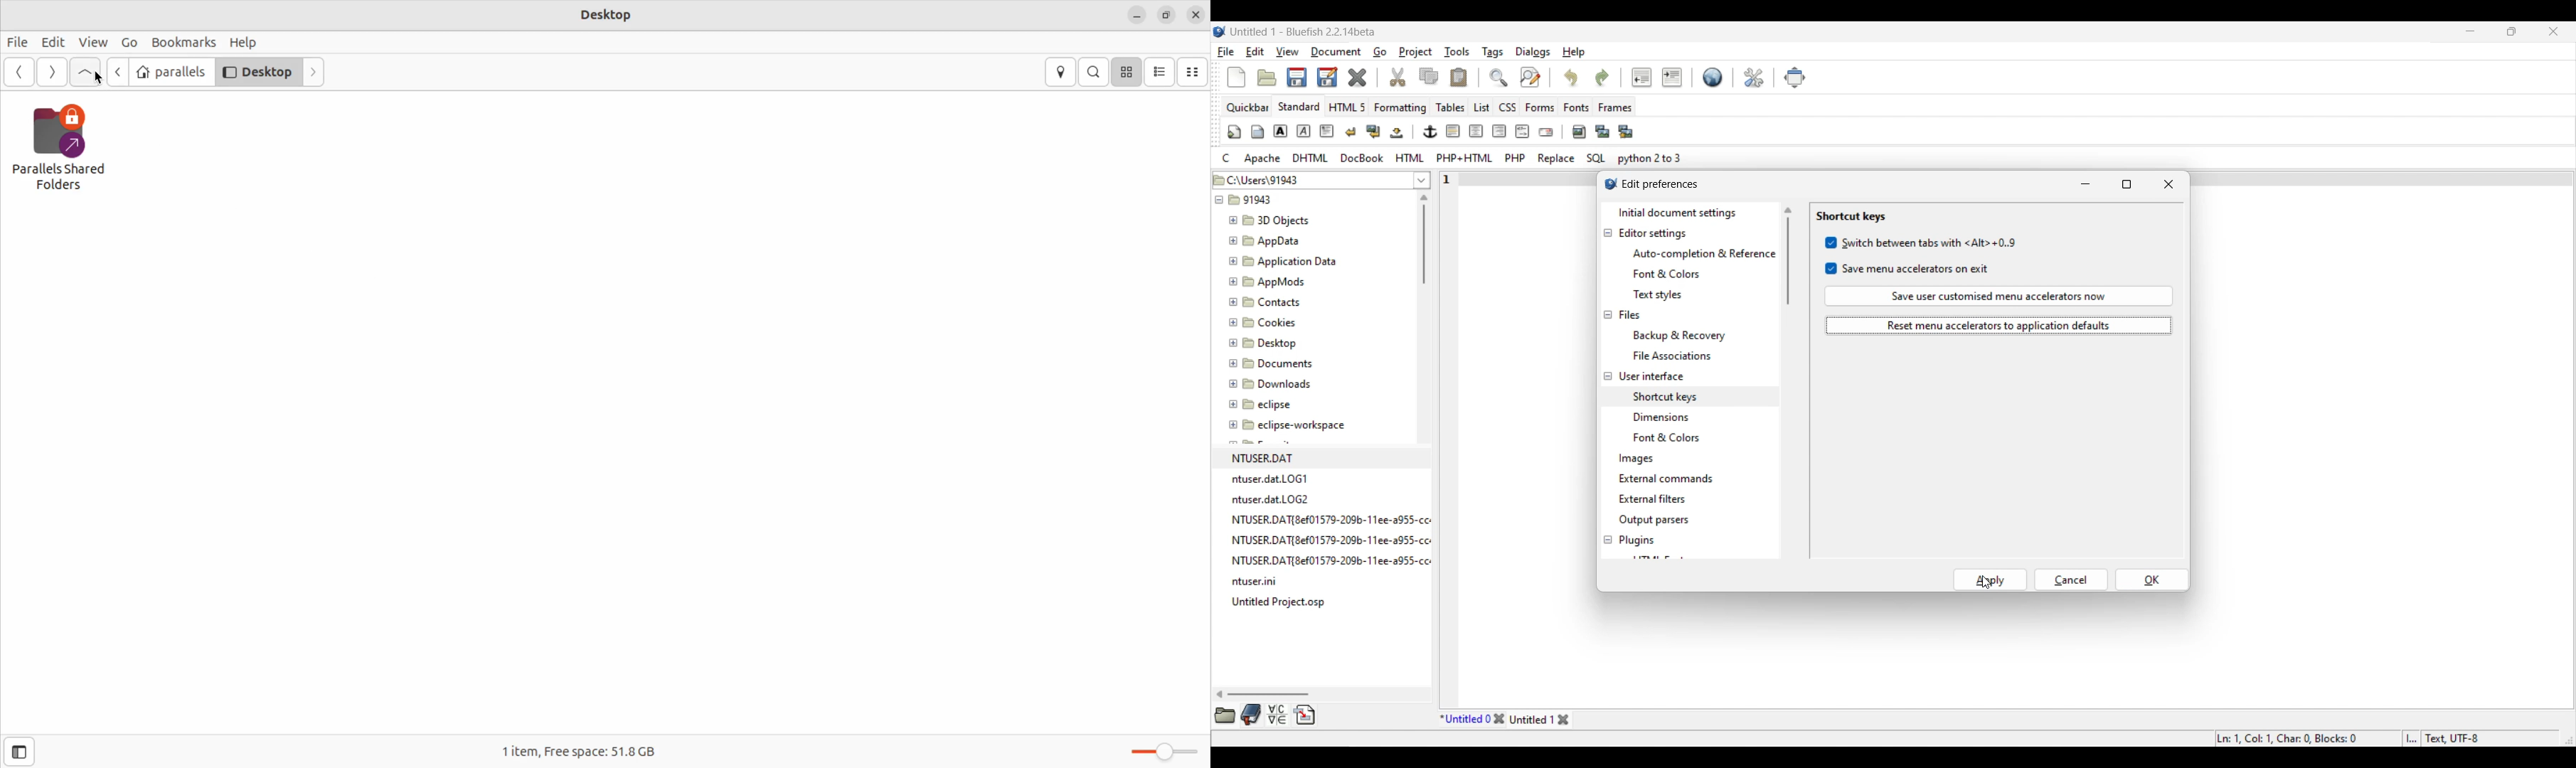 The image size is (2576, 784). Describe the element at coordinates (1274, 498) in the screenshot. I see `ntuser.dat.LOG2` at that location.